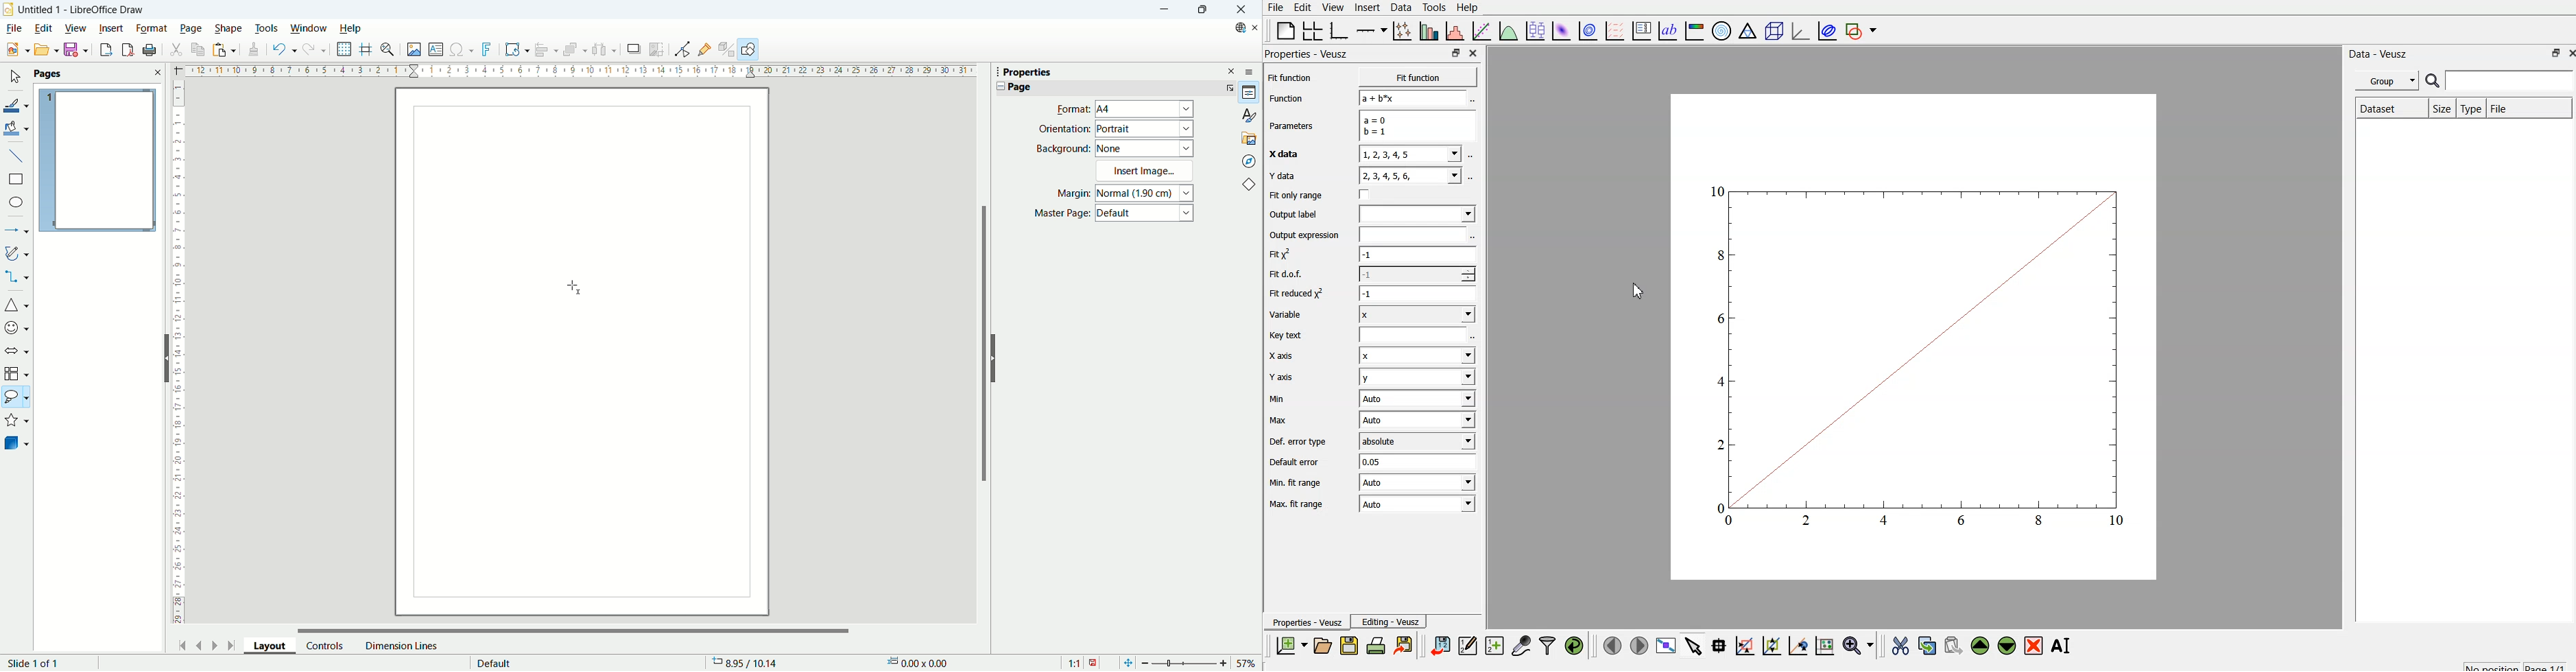 Image resolution: width=2576 pixels, height=672 pixels. Describe the element at coordinates (1305, 235) in the screenshot. I see `Output expression` at that location.